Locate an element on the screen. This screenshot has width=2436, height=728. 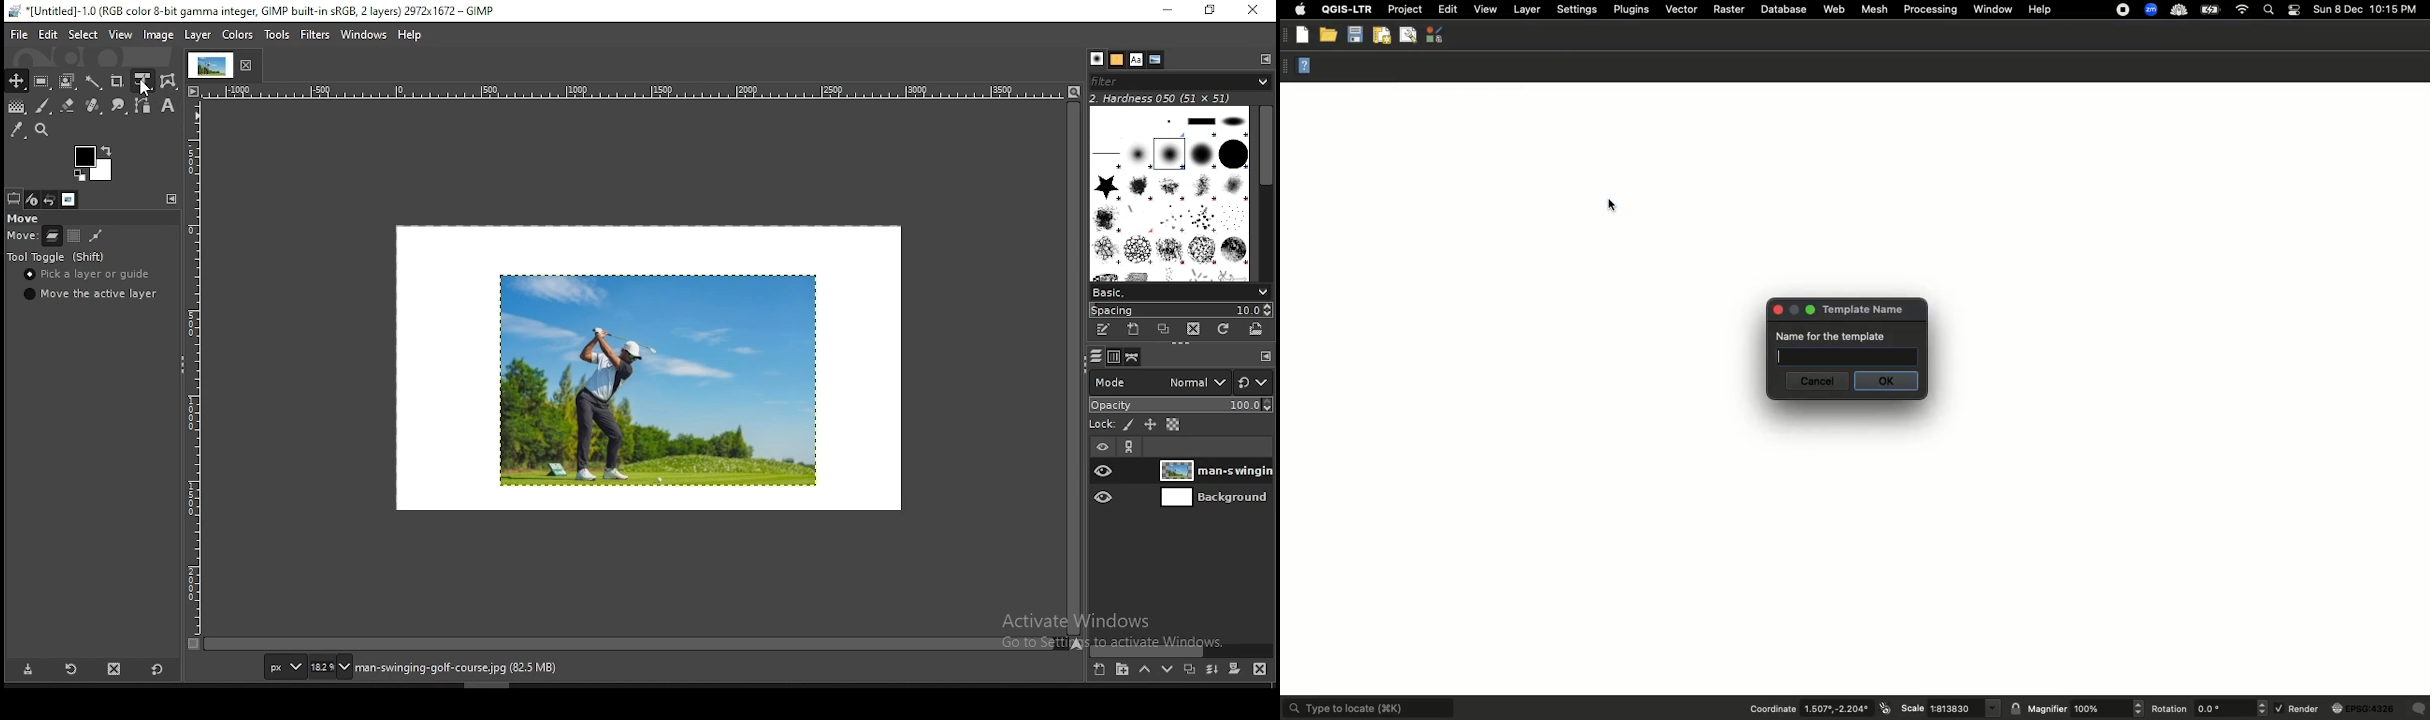
spacing is located at coordinates (1179, 309).